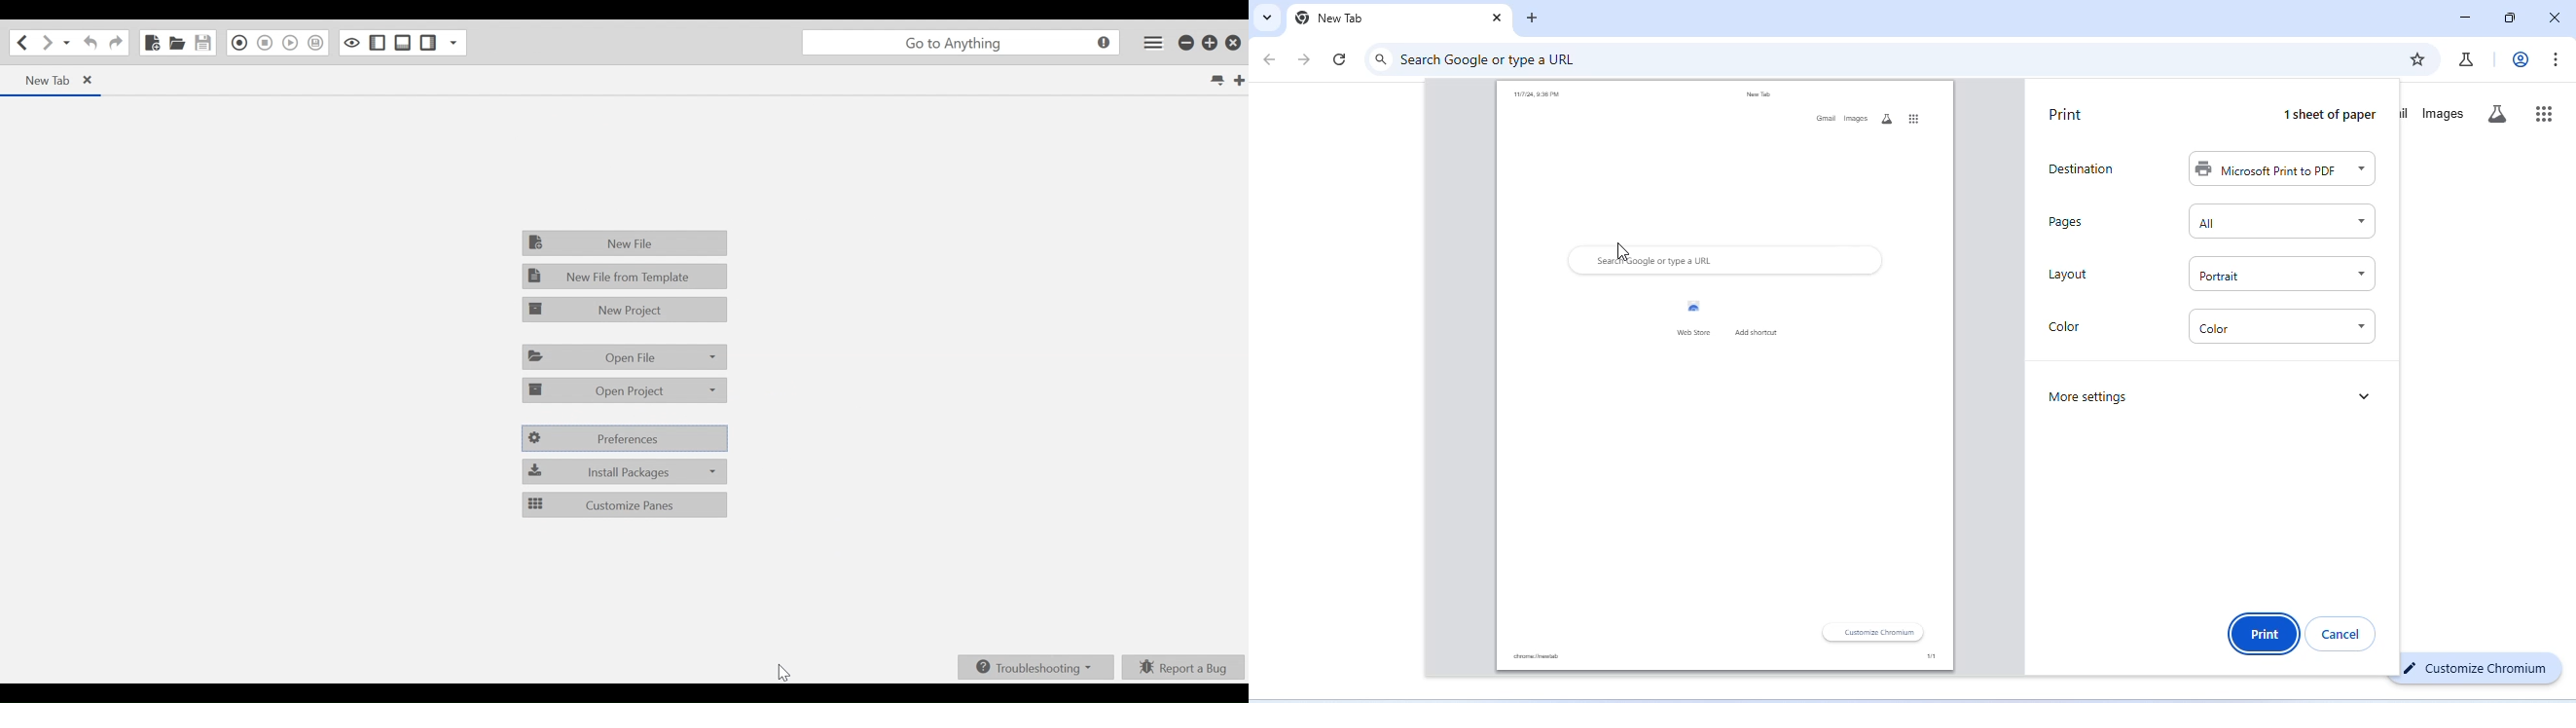  I want to click on all, so click(2281, 222).